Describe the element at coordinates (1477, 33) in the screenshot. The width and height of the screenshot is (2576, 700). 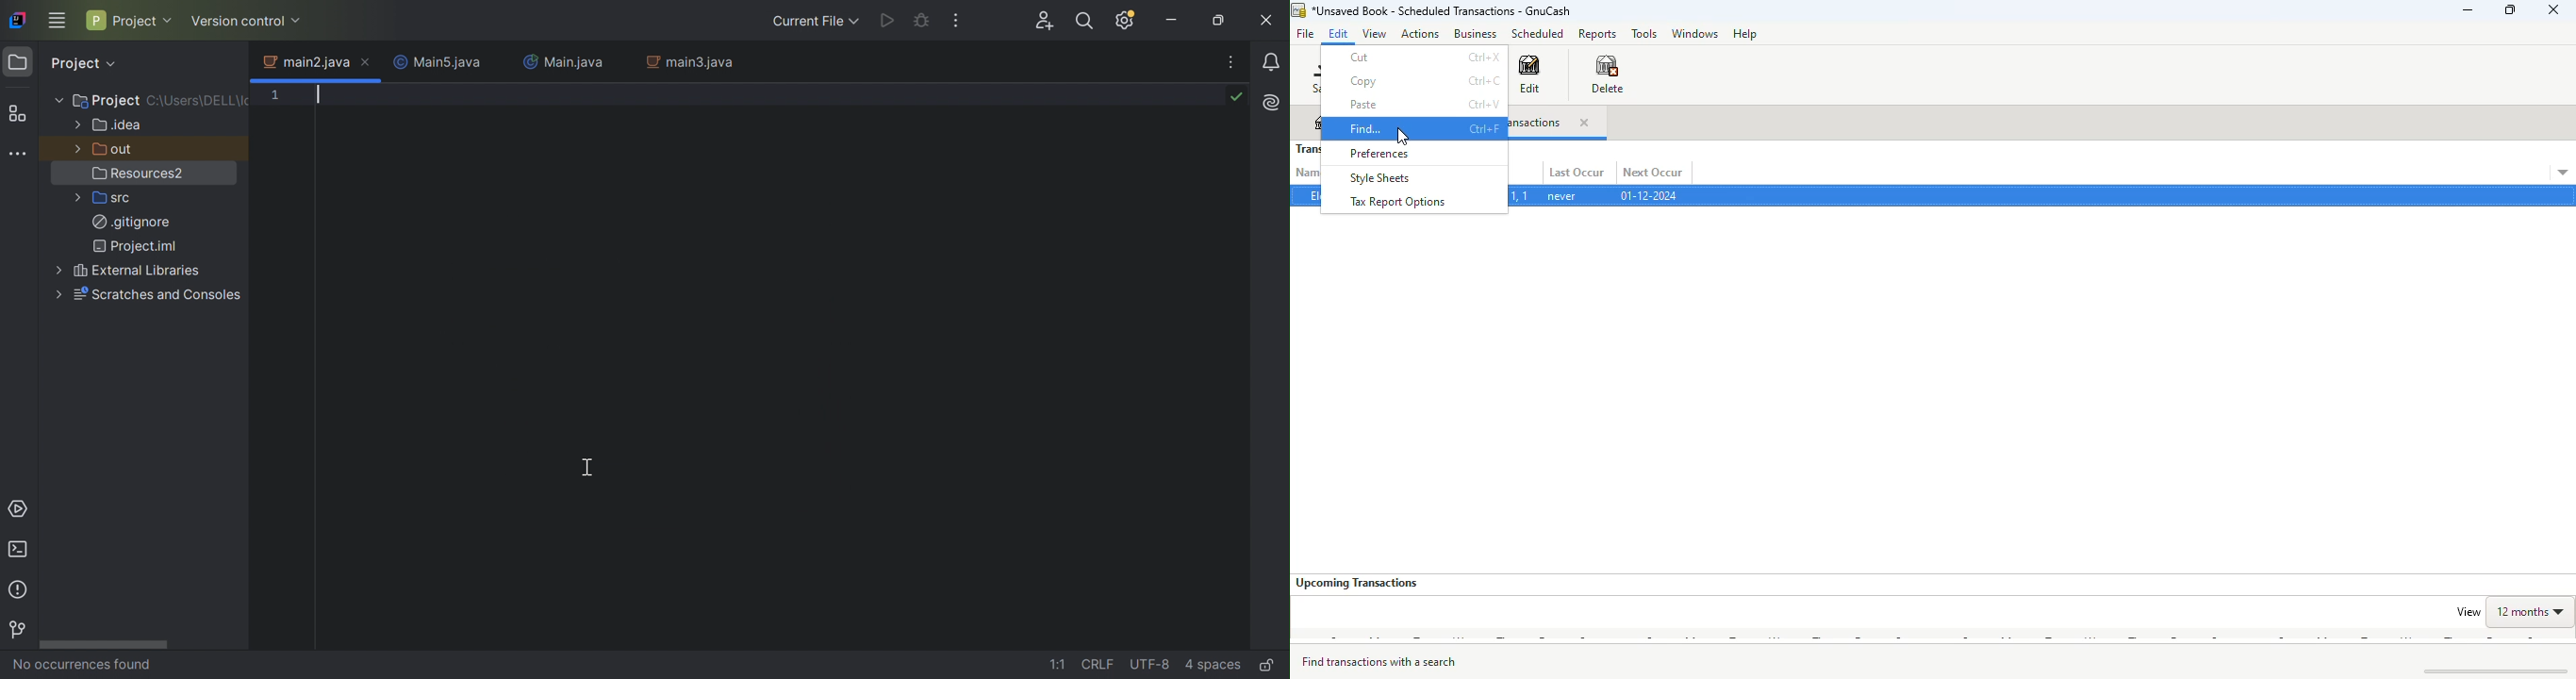
I see `business` at that location.